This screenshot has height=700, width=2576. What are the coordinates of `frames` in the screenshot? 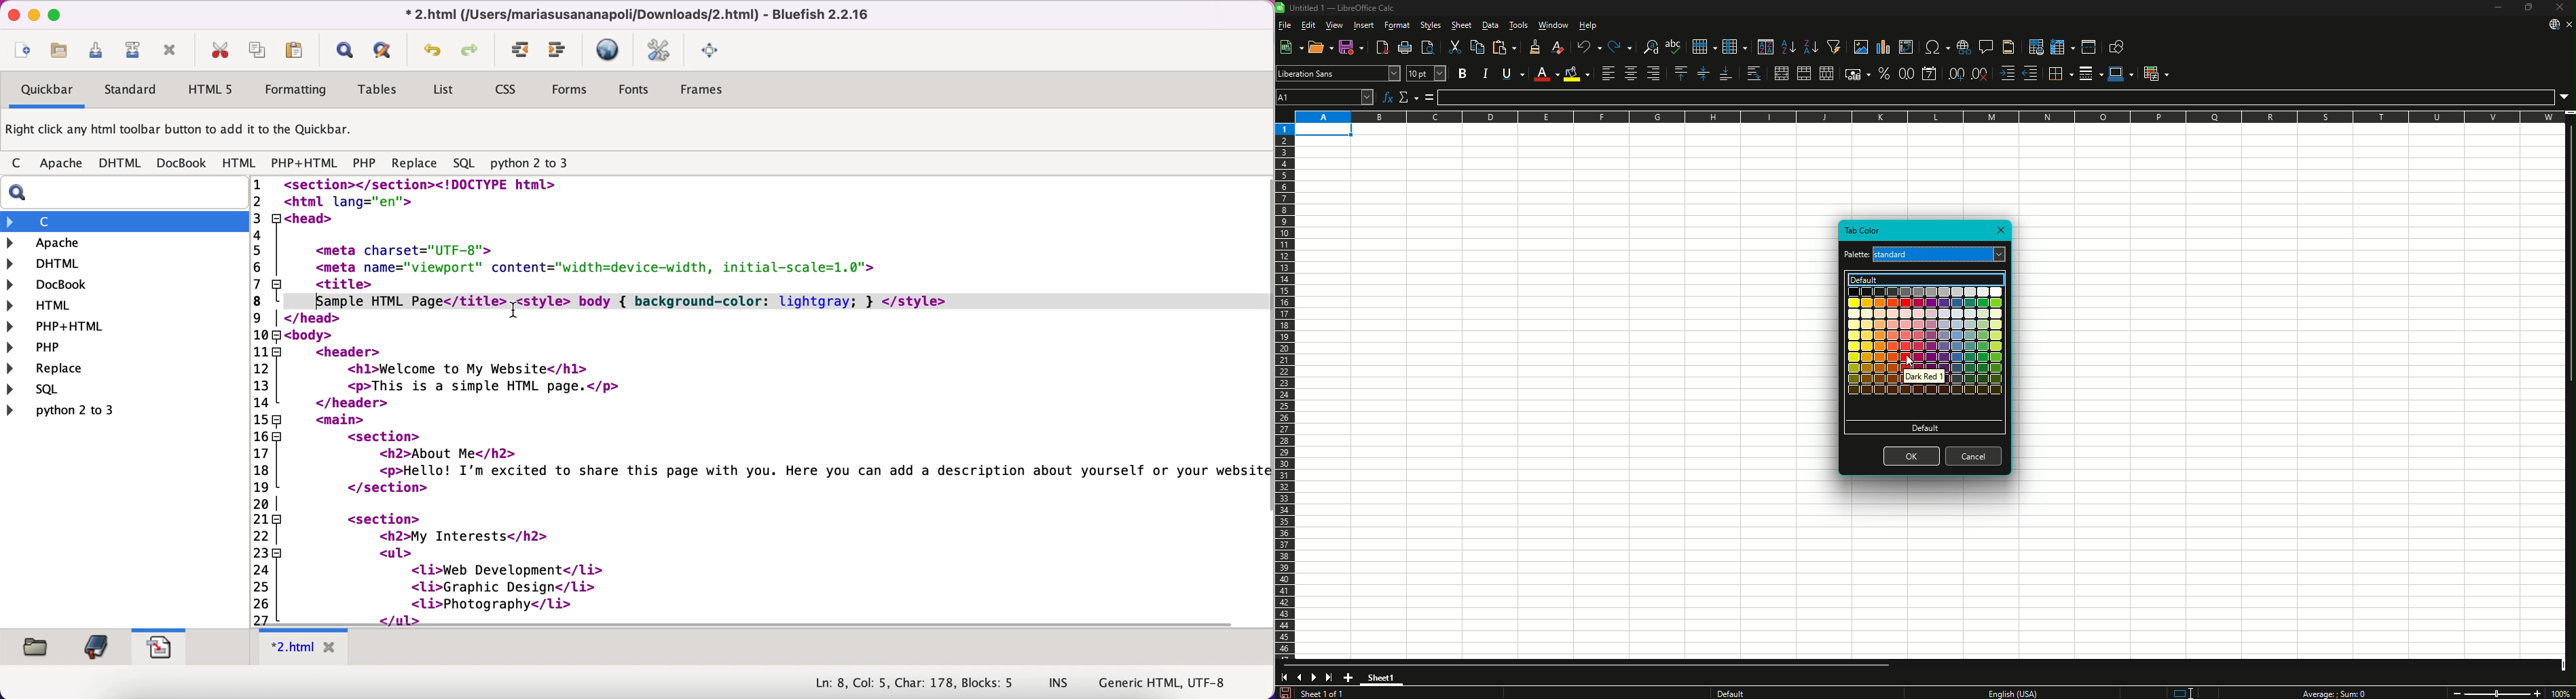 It's located at (704, 90).